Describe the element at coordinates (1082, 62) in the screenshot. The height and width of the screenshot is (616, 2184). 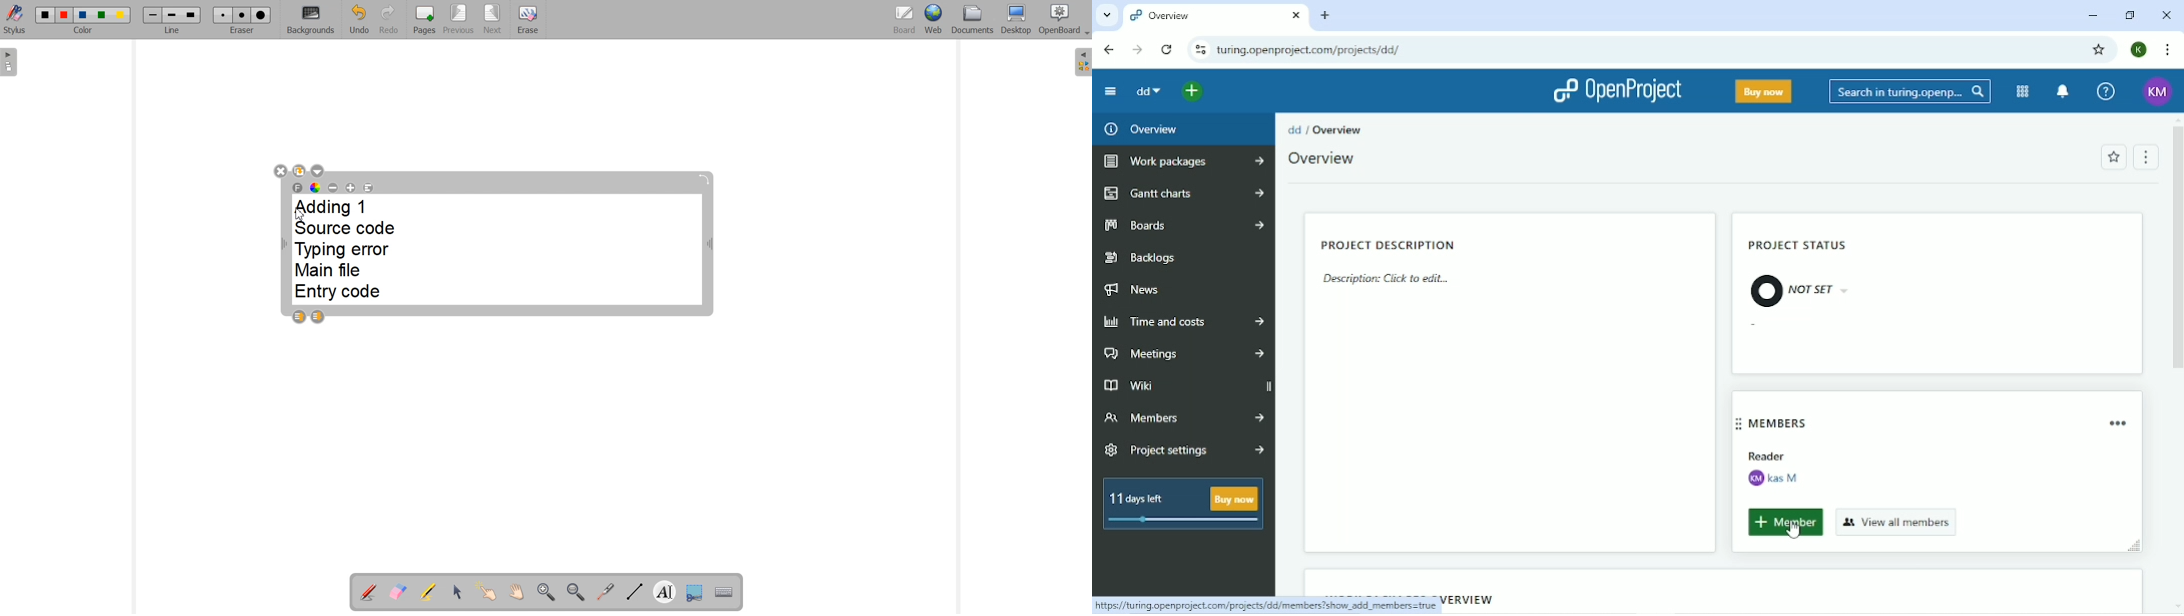
I see `The library (right panel)` at that location.